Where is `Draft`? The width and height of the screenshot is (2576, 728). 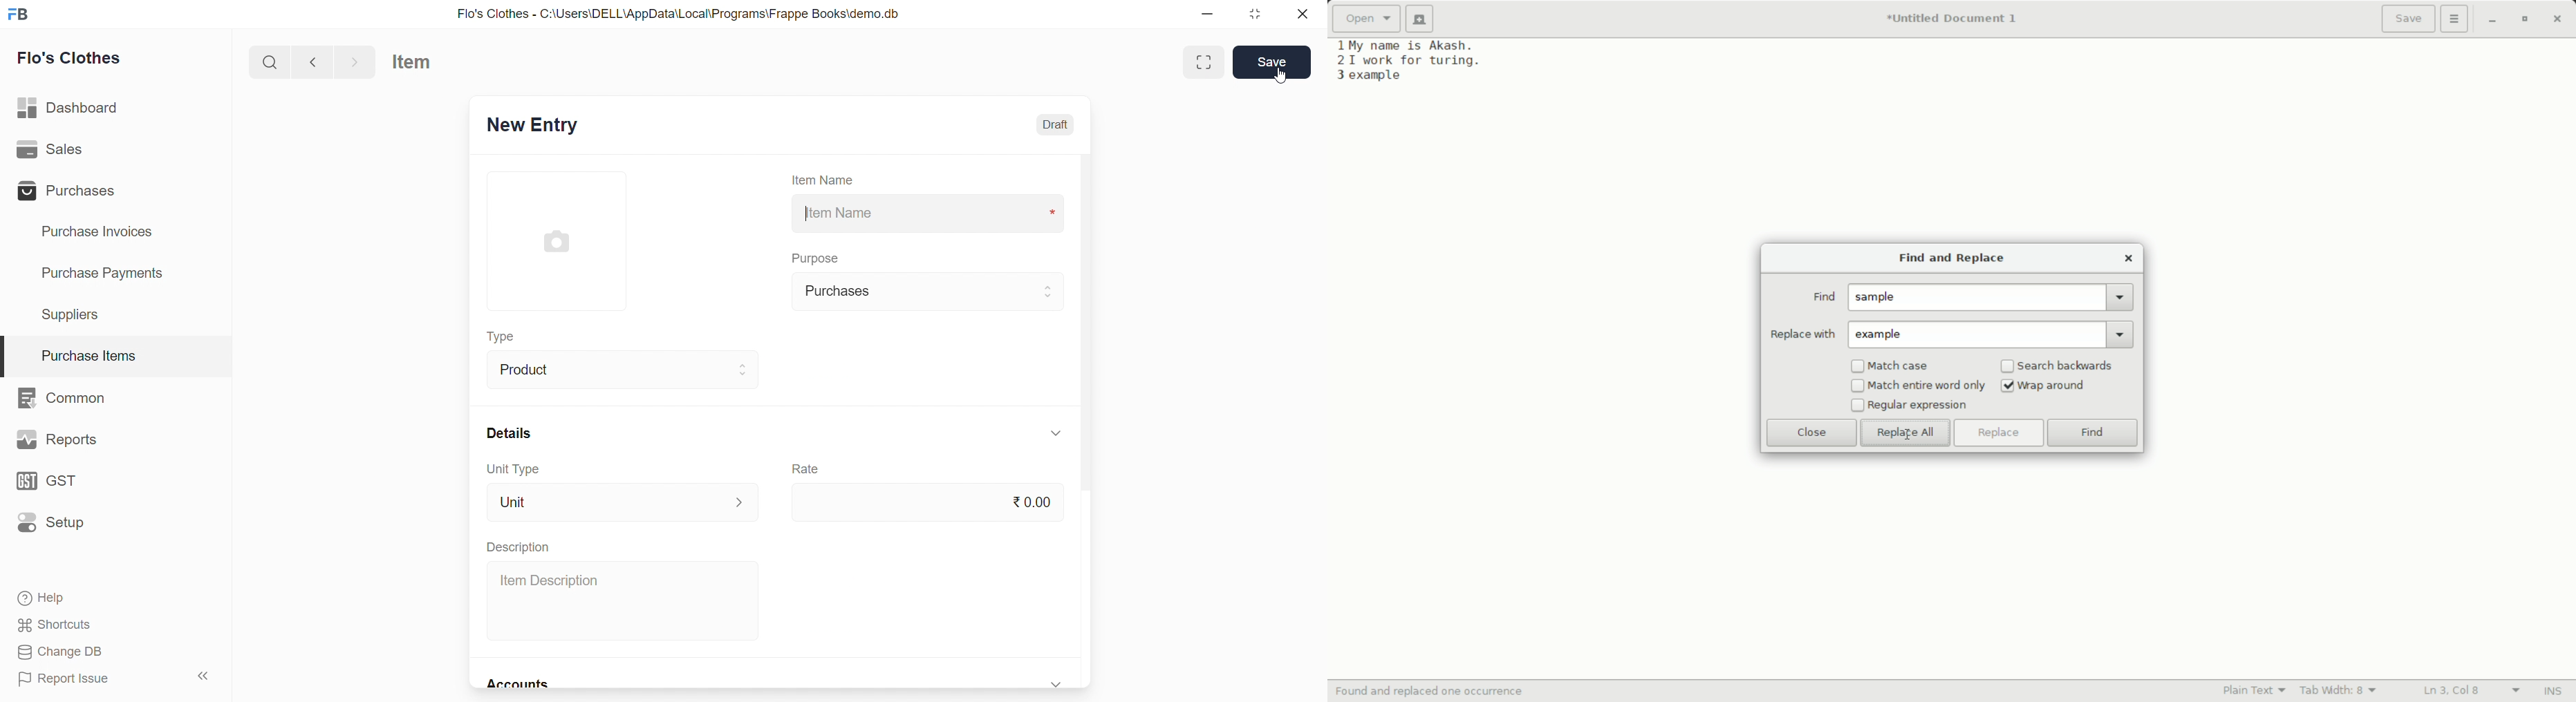
Draft is located at coordinates (1057, 124).